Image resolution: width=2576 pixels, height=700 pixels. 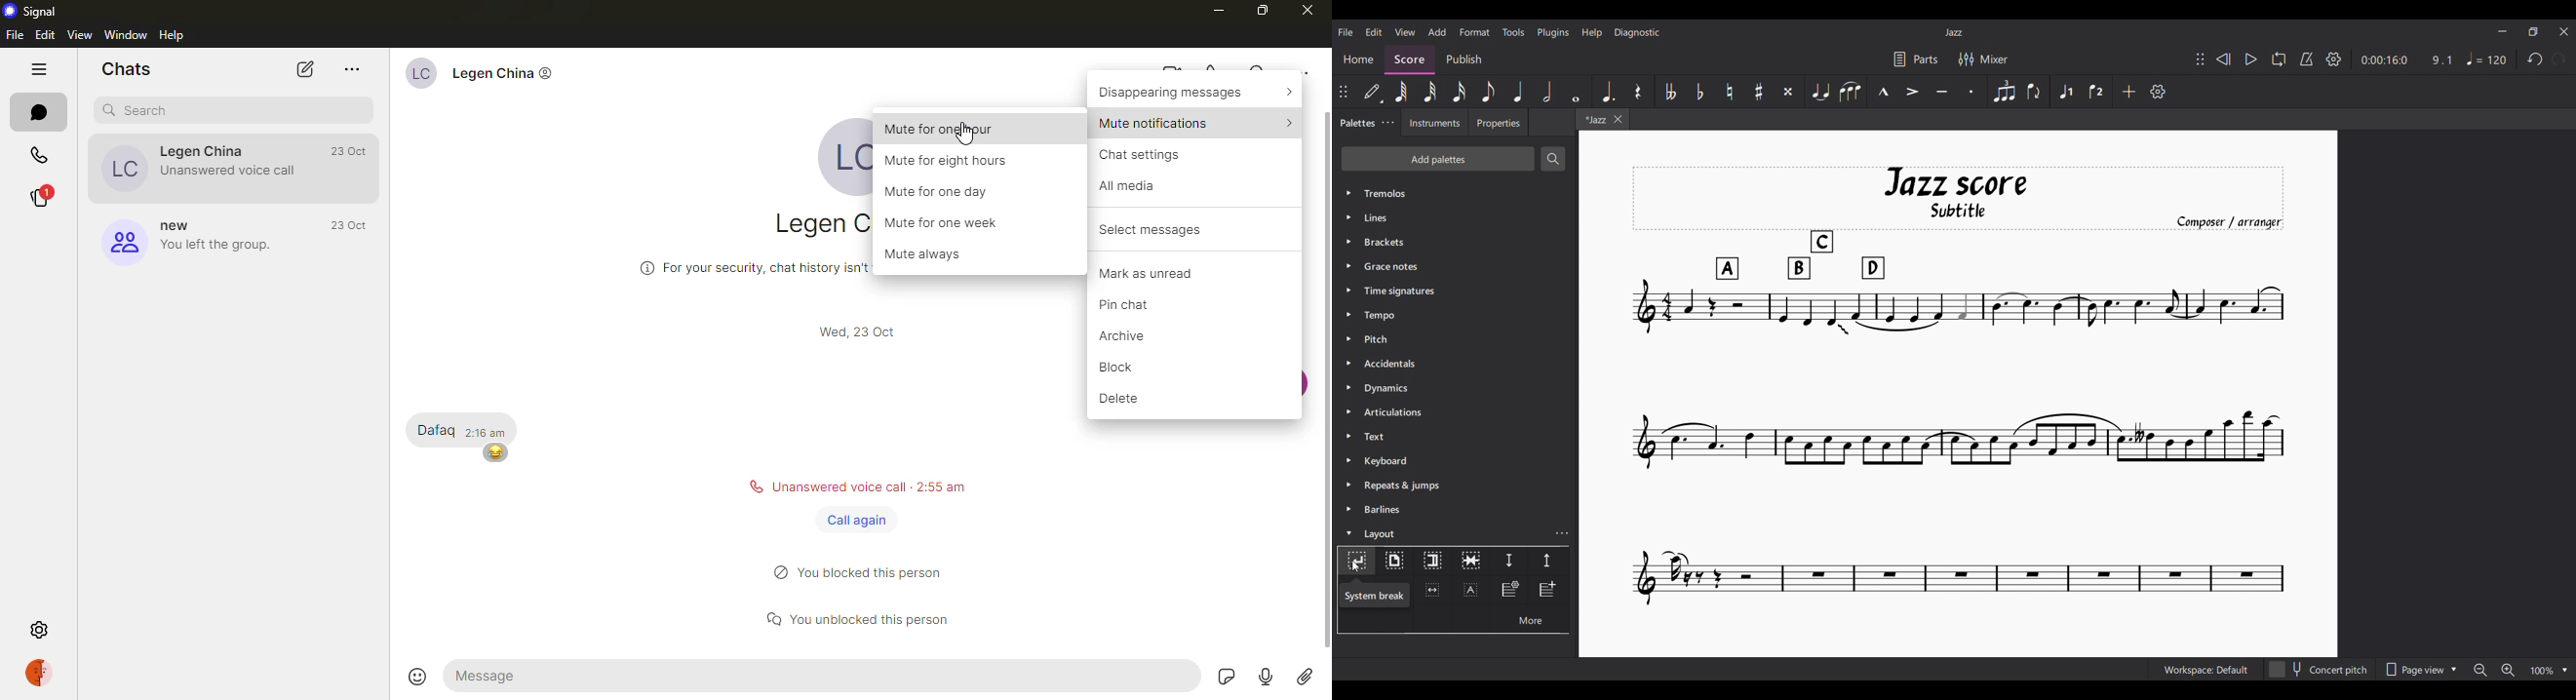 What do you see at coordinates (2096, 91) in the screenshot?
I see `Voice 2` at bounding box center [2096, 91].